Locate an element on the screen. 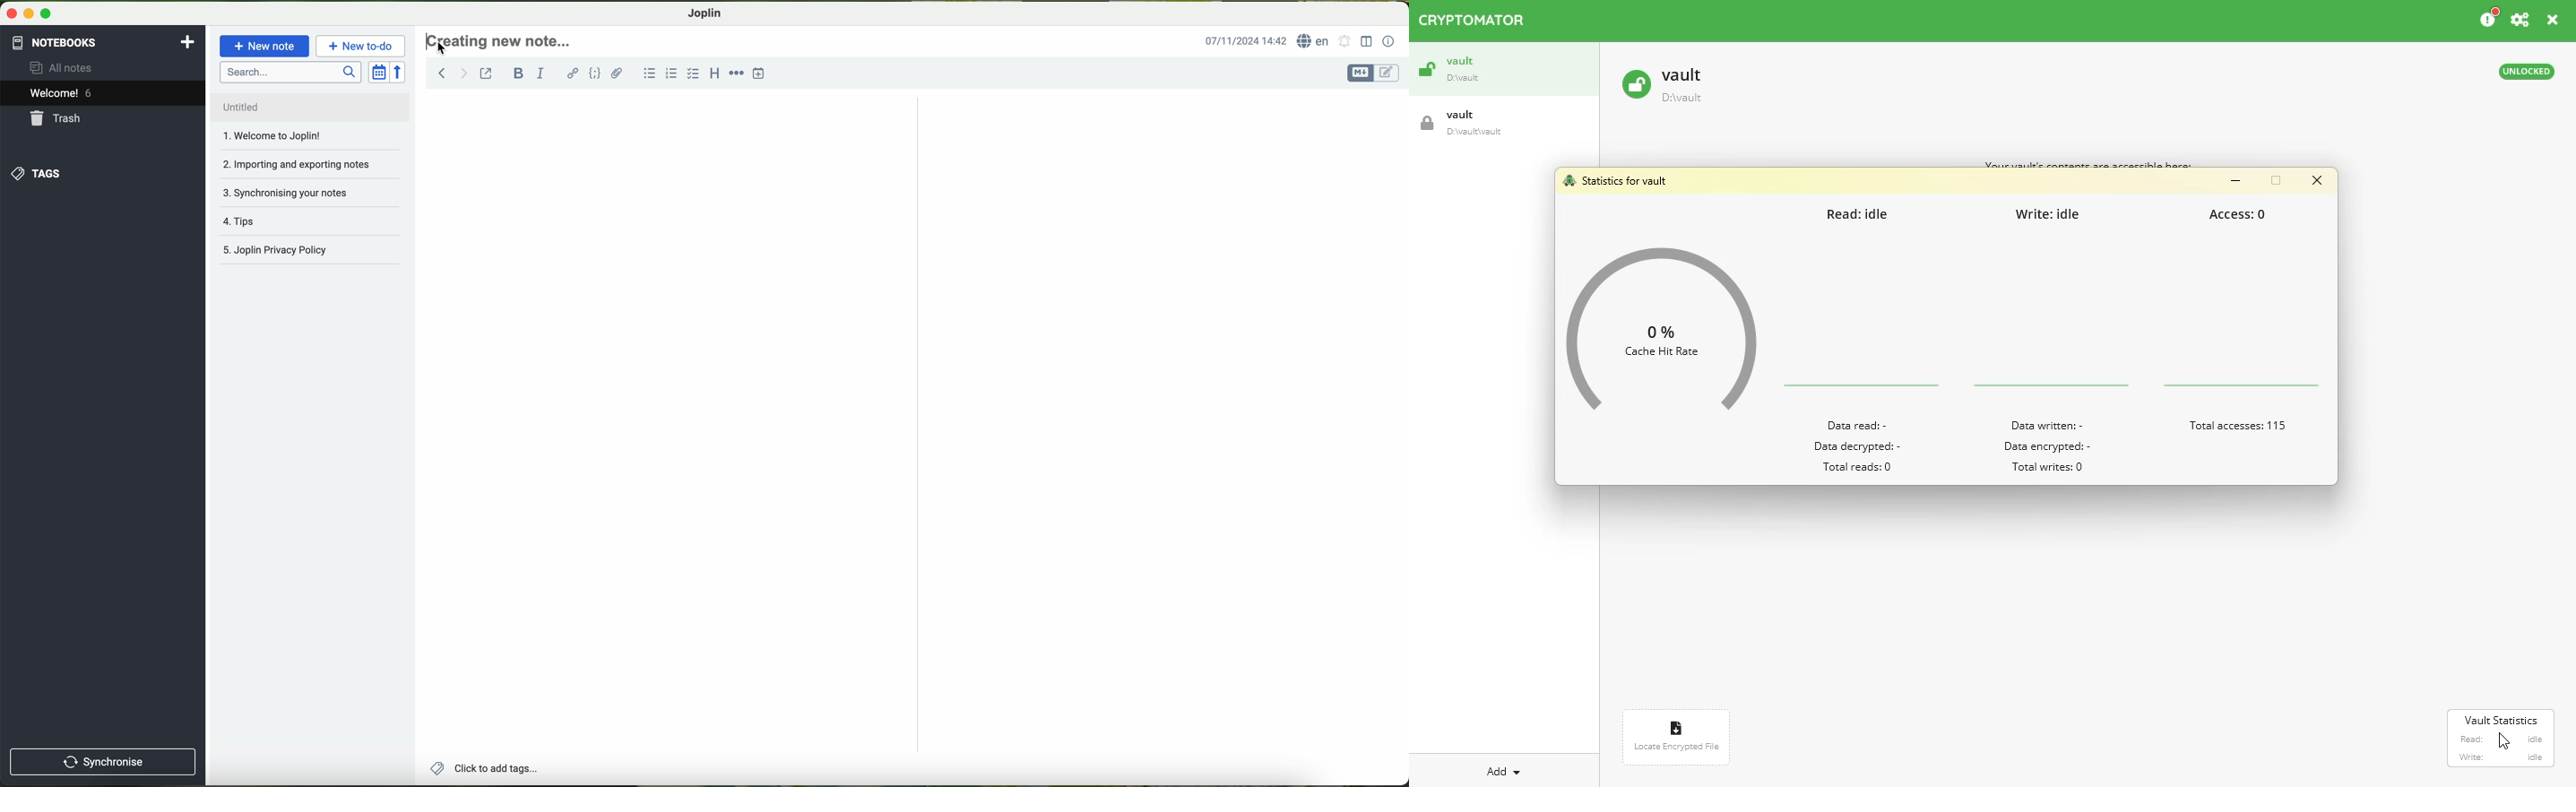 The width and height of the screenshot is (2576, 812). notebooks is located at coordinates (104, 41).